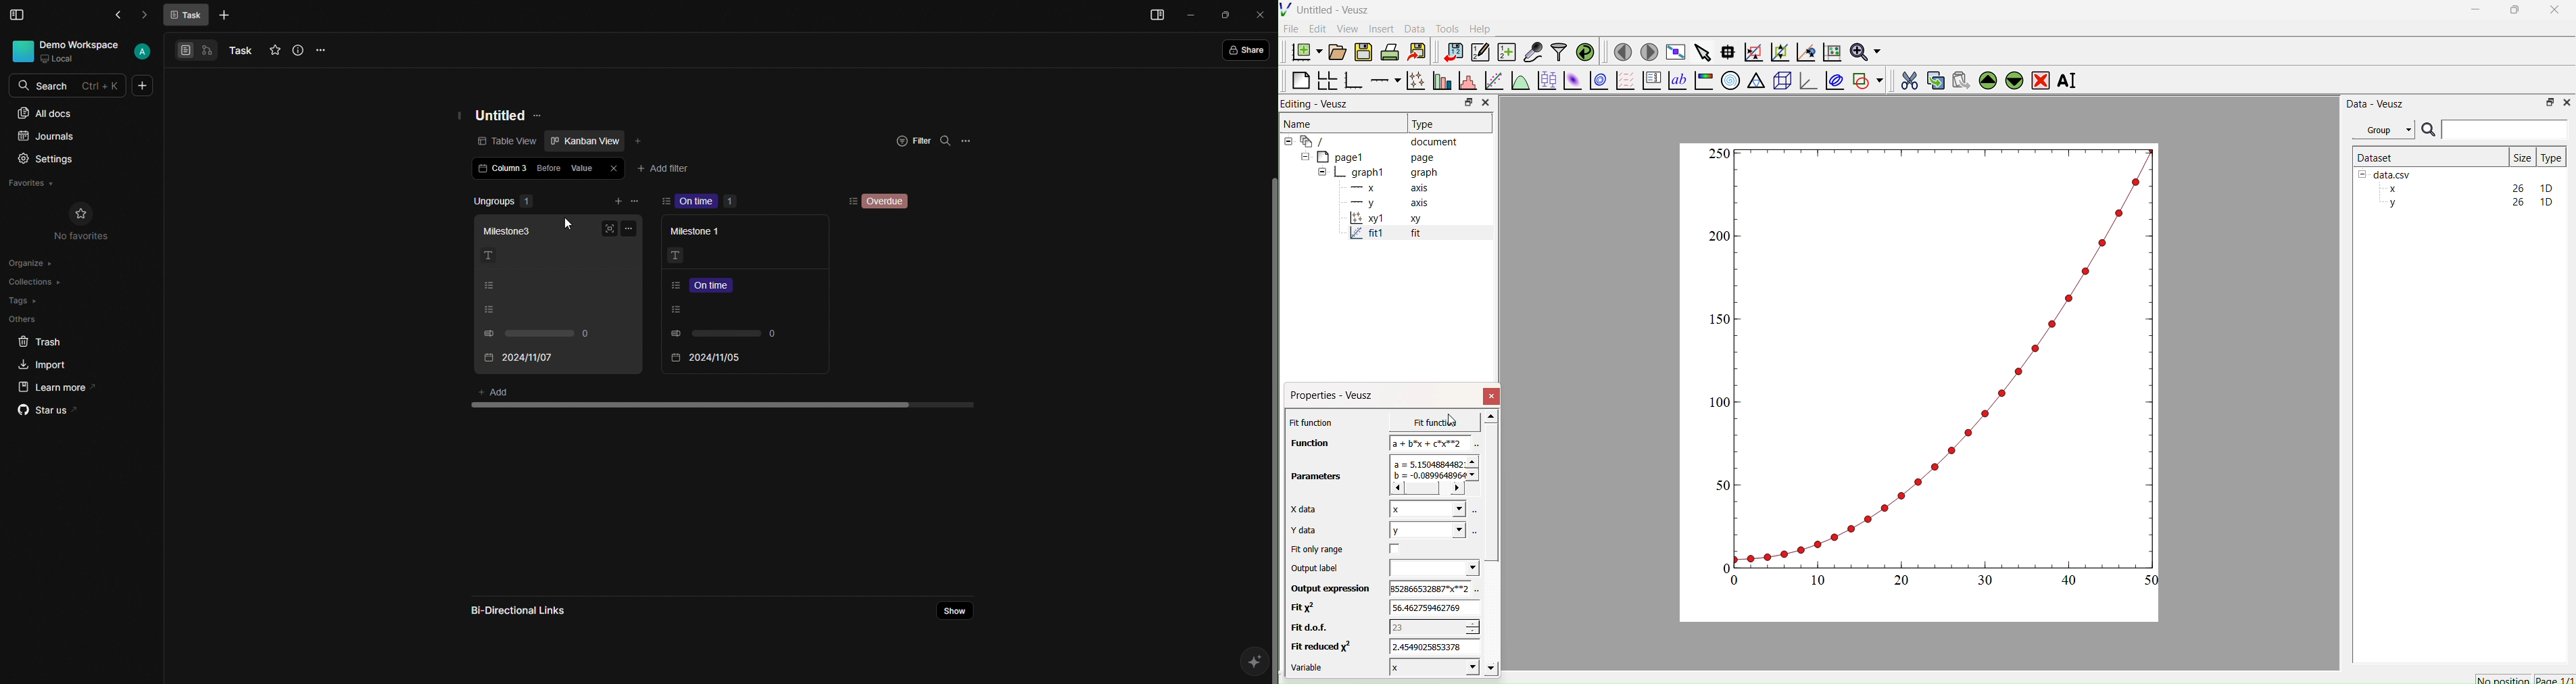 The image size is (2576, 700). What do you see at coordinates (1429, 627) in the screenshot?
I see `-1` at bounding box center [1429, 627].